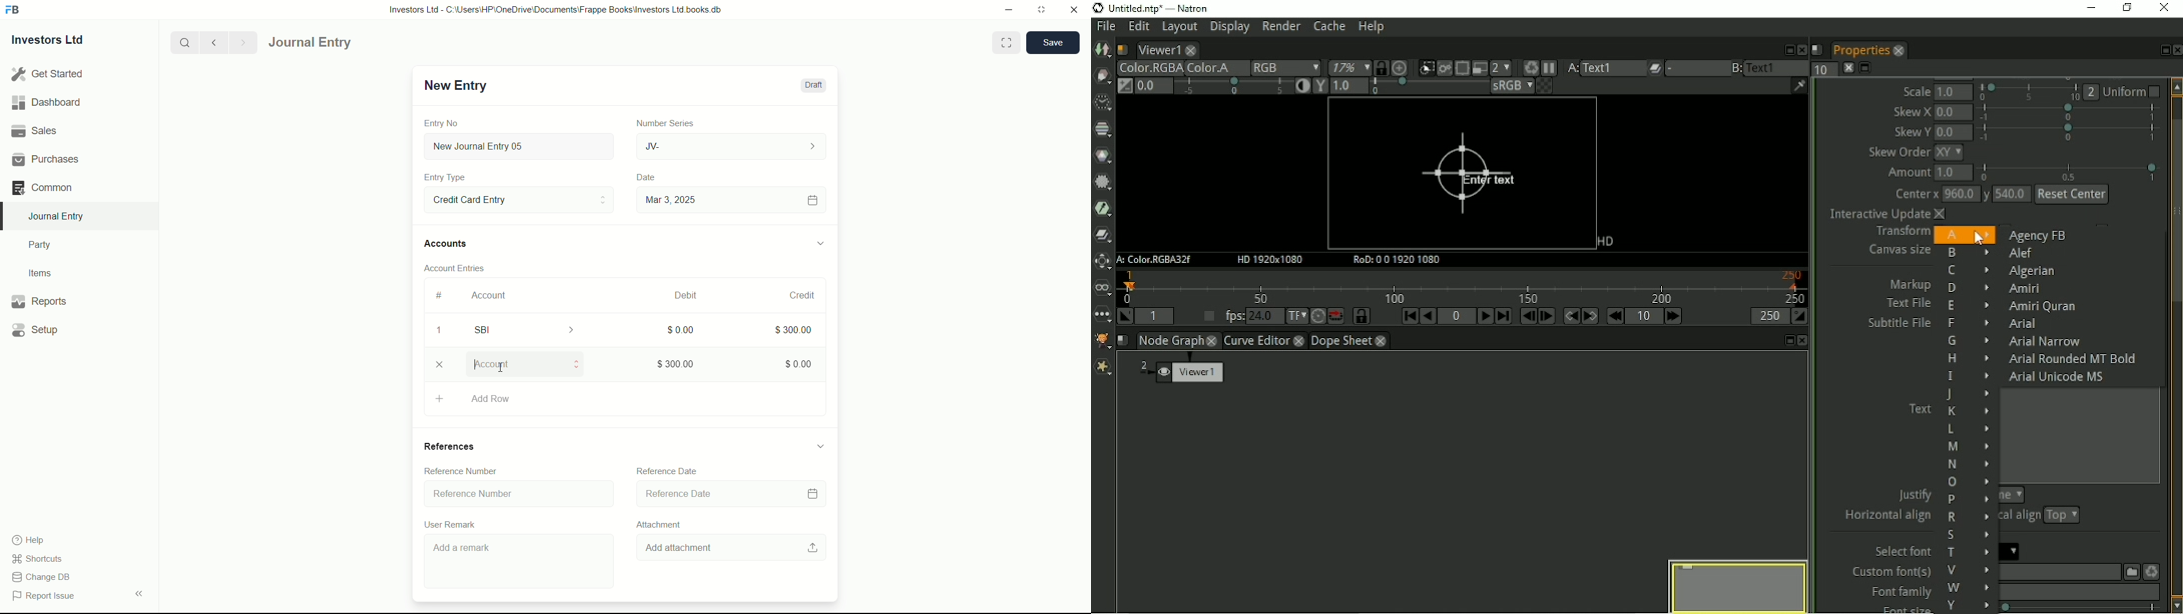  Describe the element at coordinates (1006, 9) in the screenshot. I see `minimize` at that location.